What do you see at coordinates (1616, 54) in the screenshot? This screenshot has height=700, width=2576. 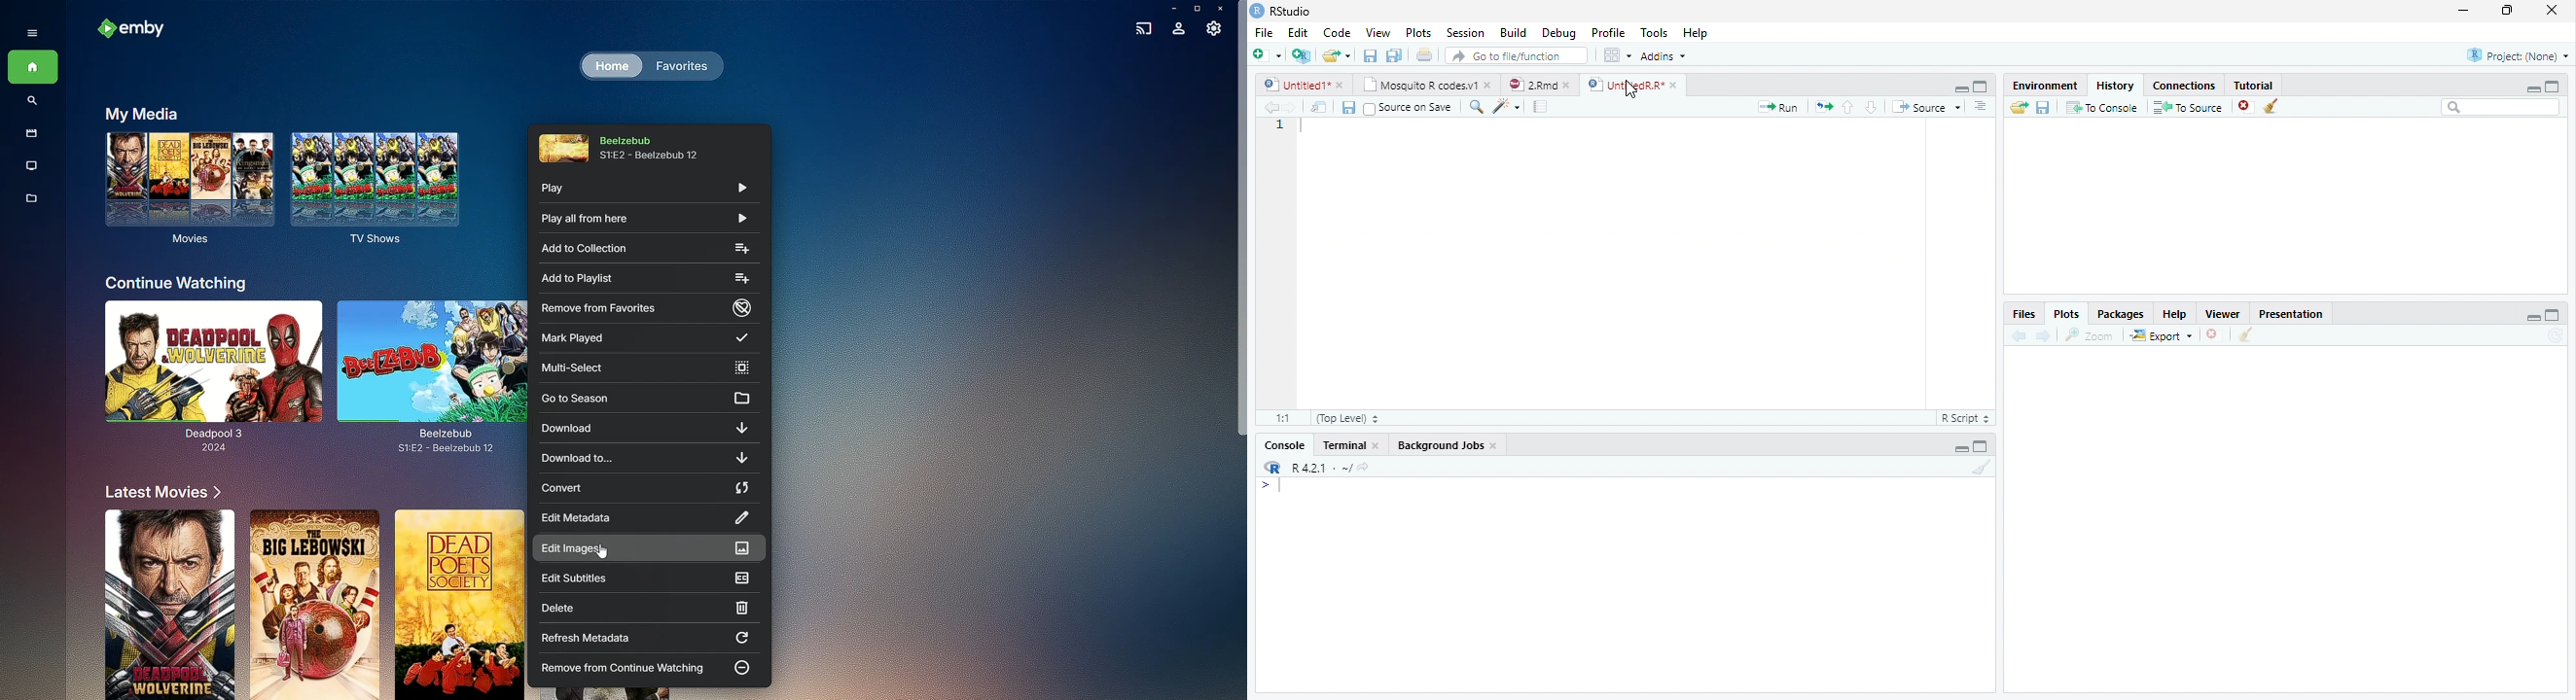 I see `Workspace panes` at bounding box center [1616, 54].